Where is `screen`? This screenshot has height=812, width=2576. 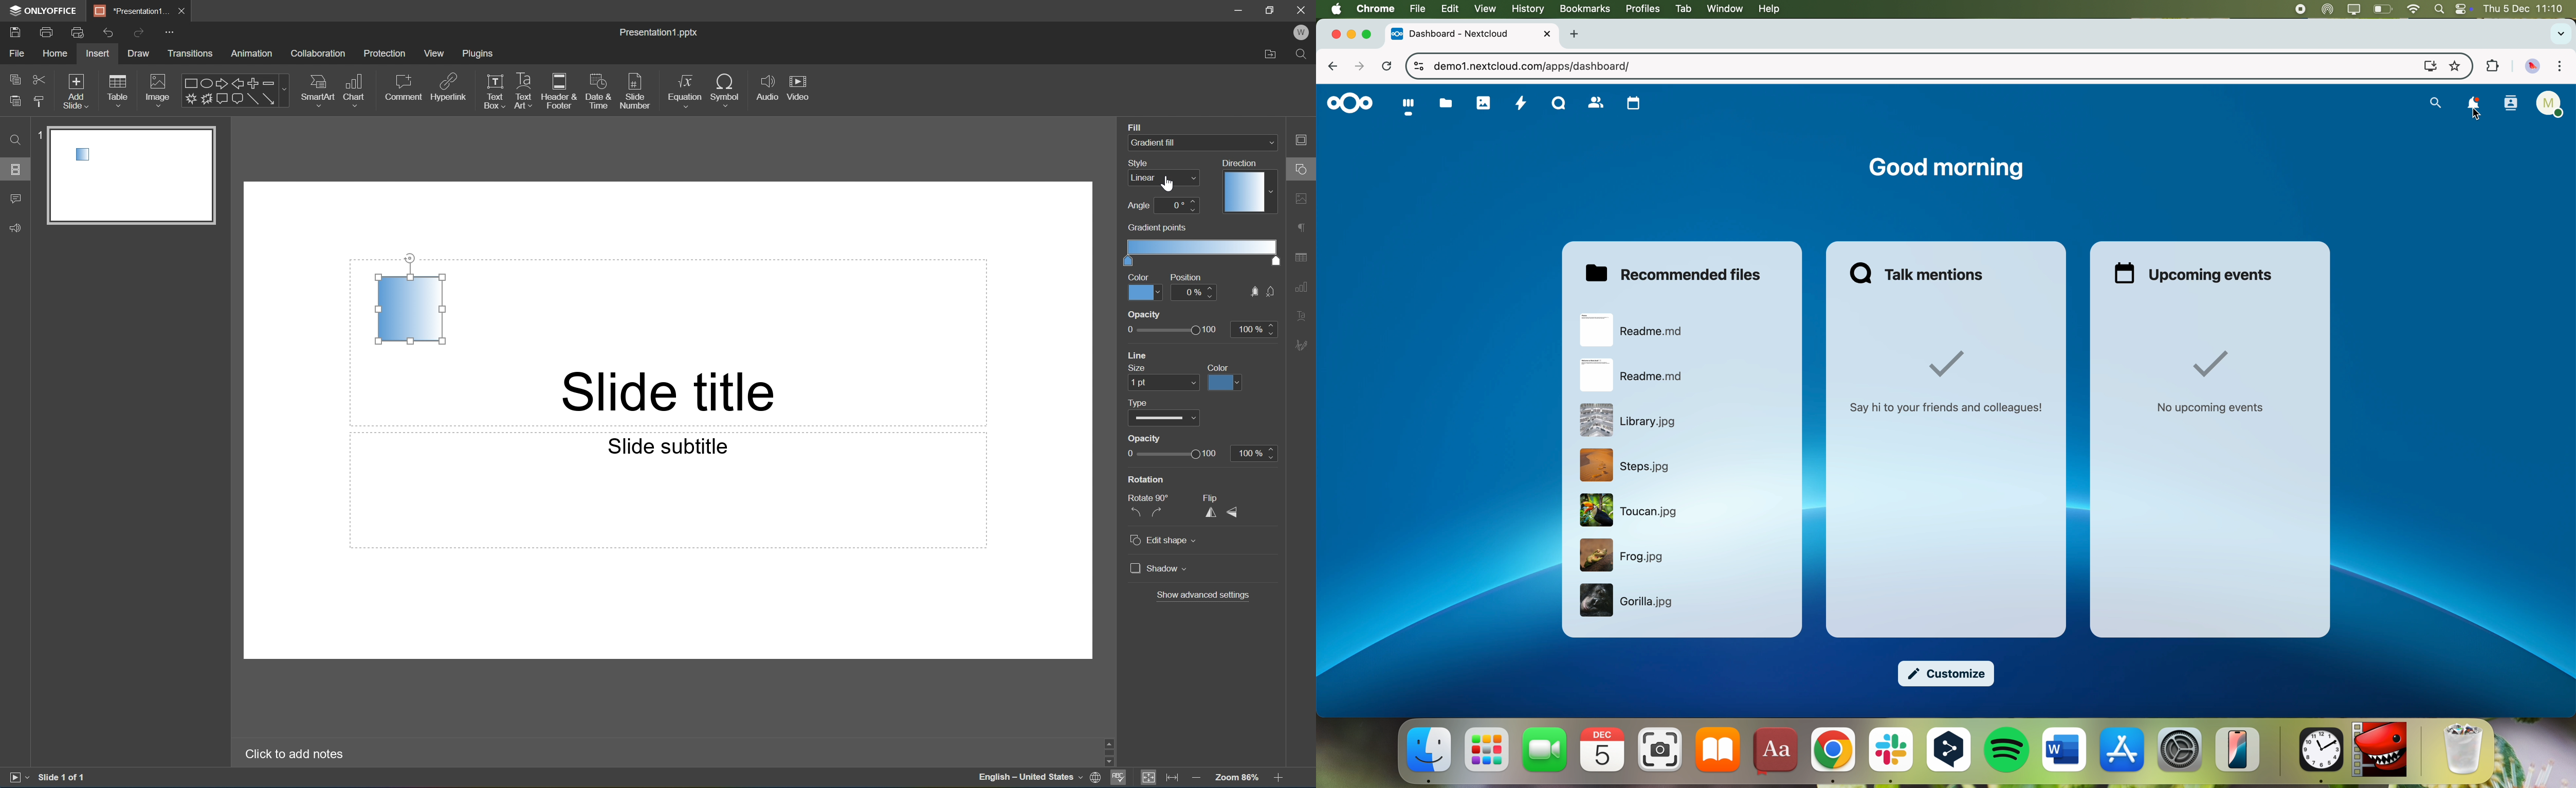 screen is located at coordinates (2353, 10).